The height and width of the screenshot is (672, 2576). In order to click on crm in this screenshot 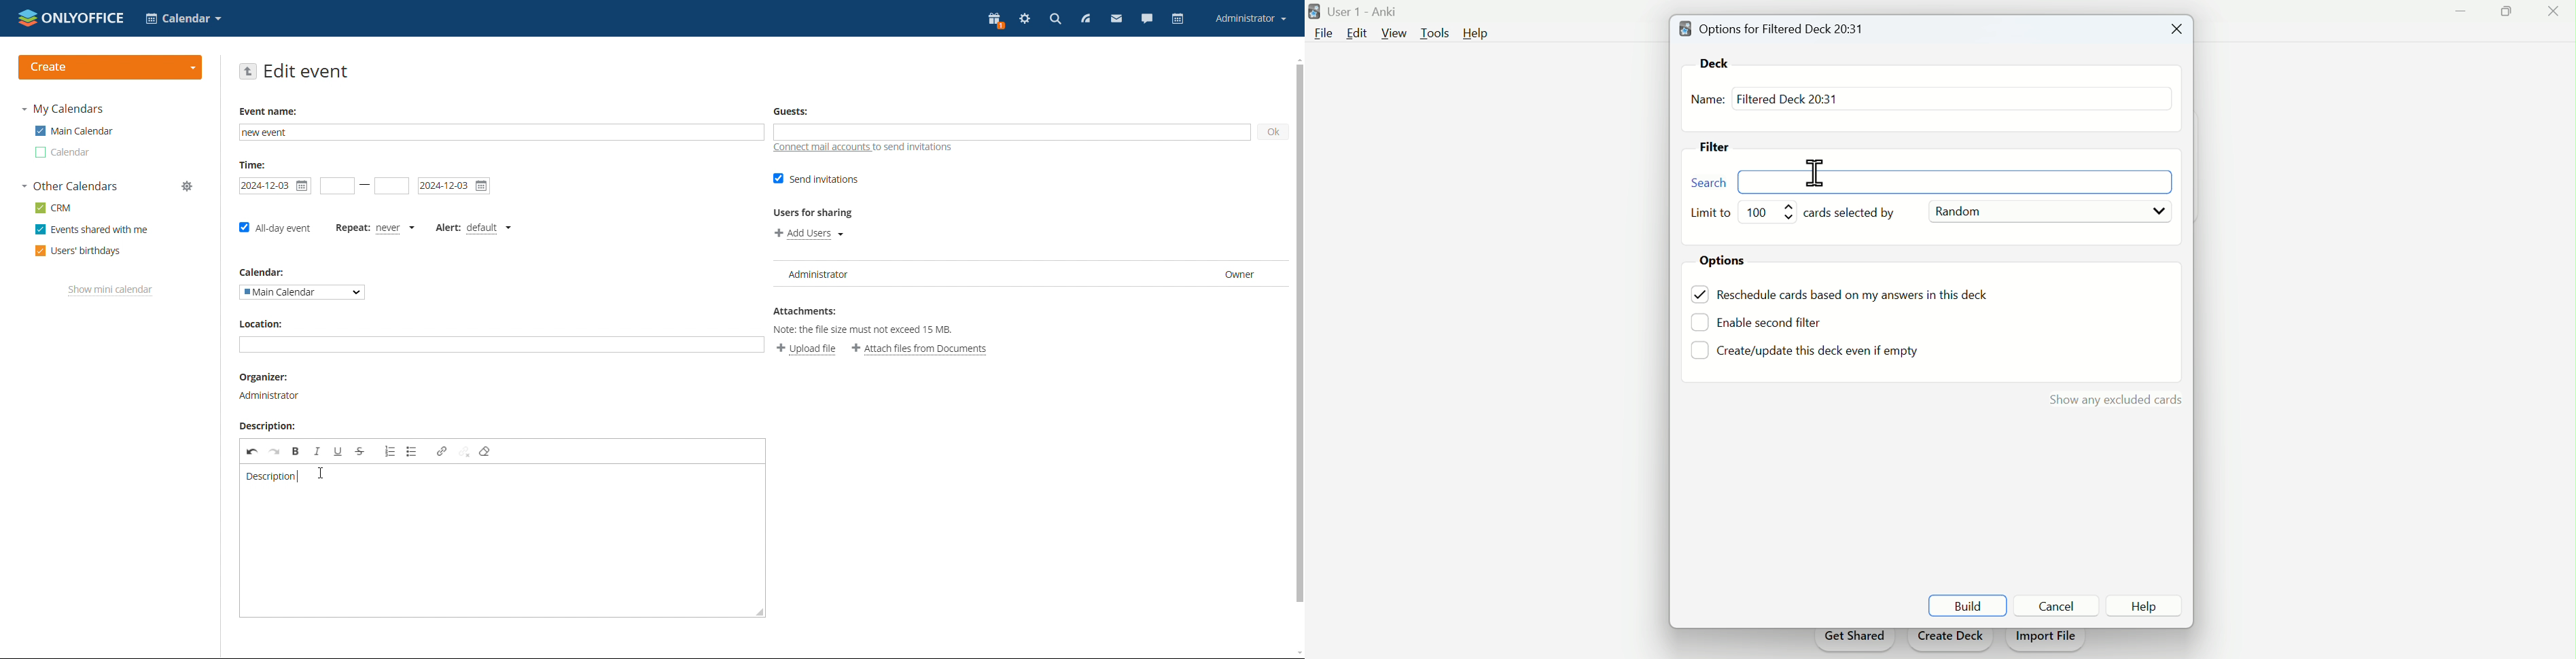, I will do `click(52, 209)`.